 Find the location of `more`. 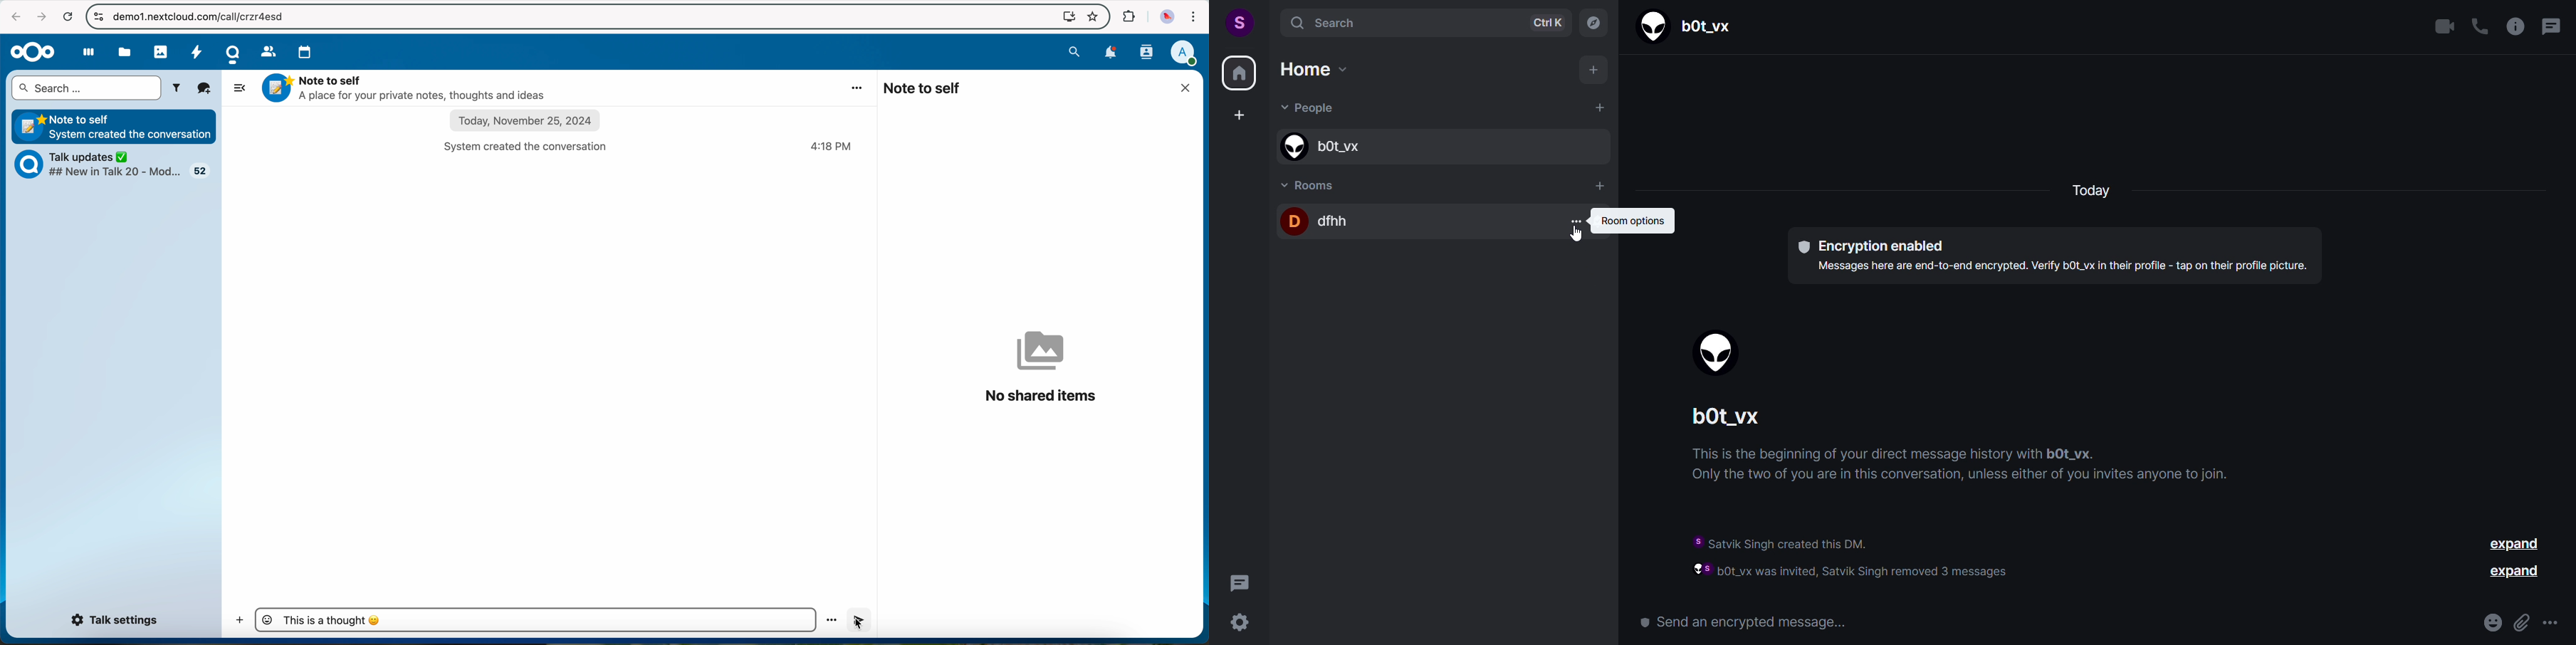

more is located at coordinates (2552, 624).